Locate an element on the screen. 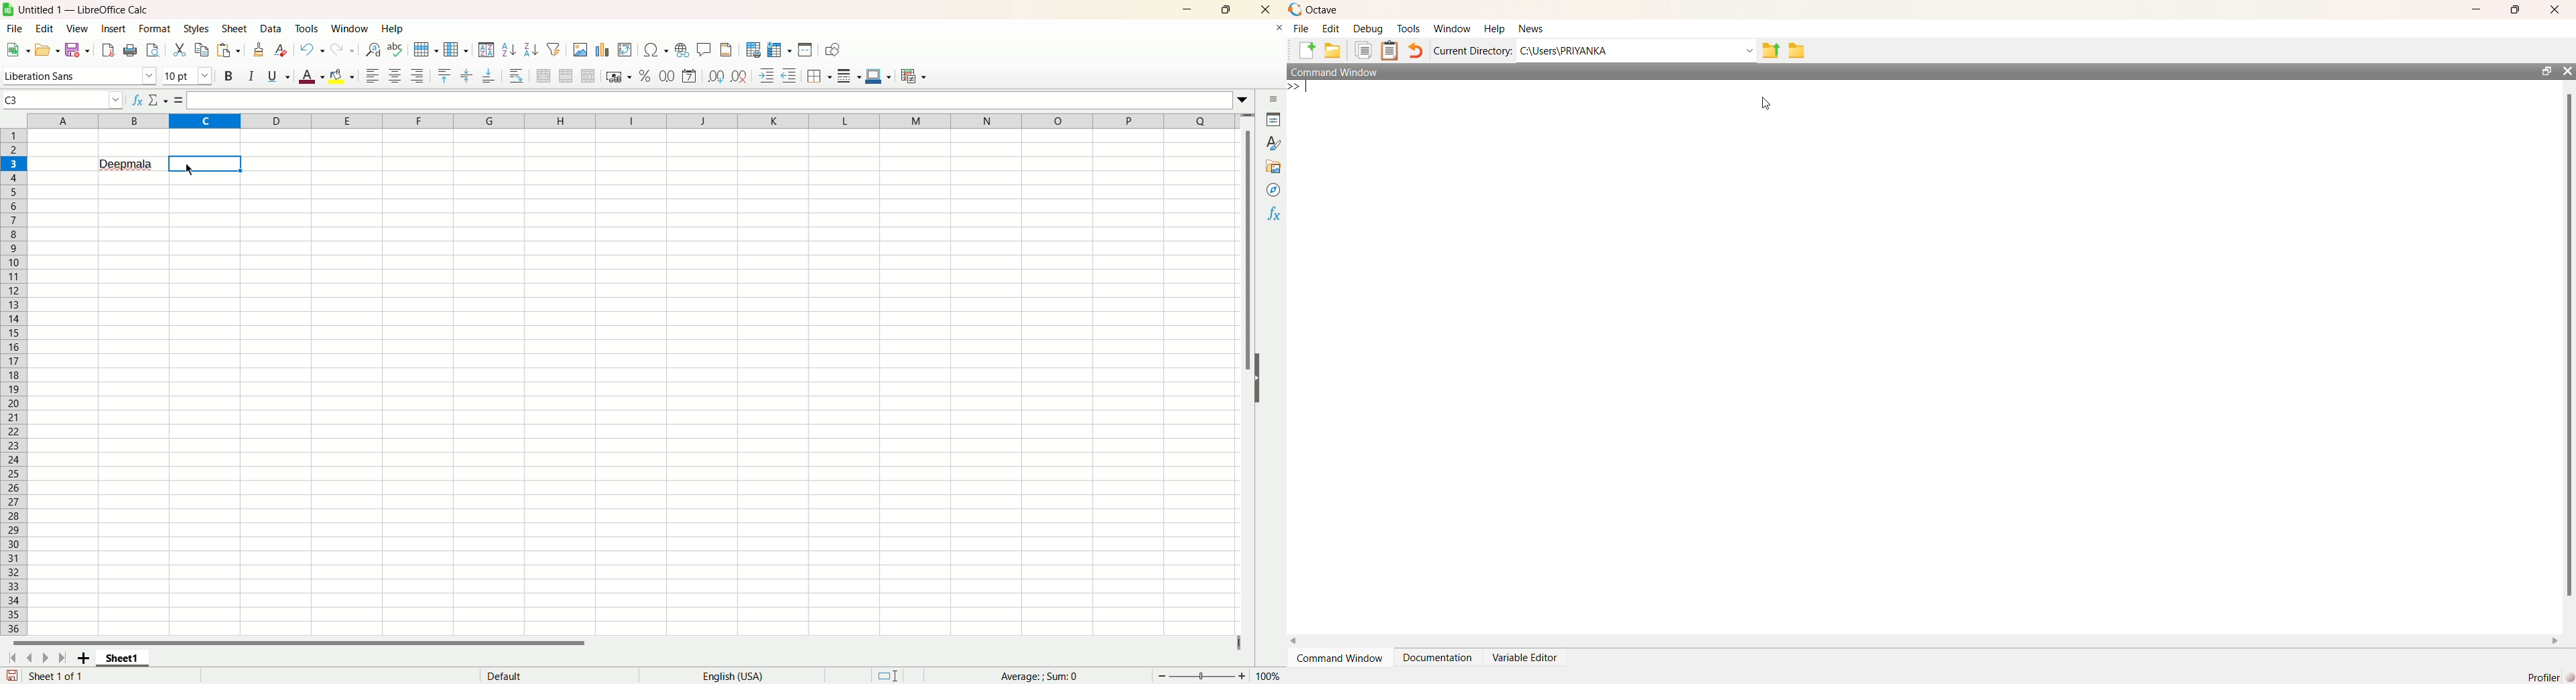 The width and height of the screenshot is (2576, 700). Print is located at coordinates (130, 51).